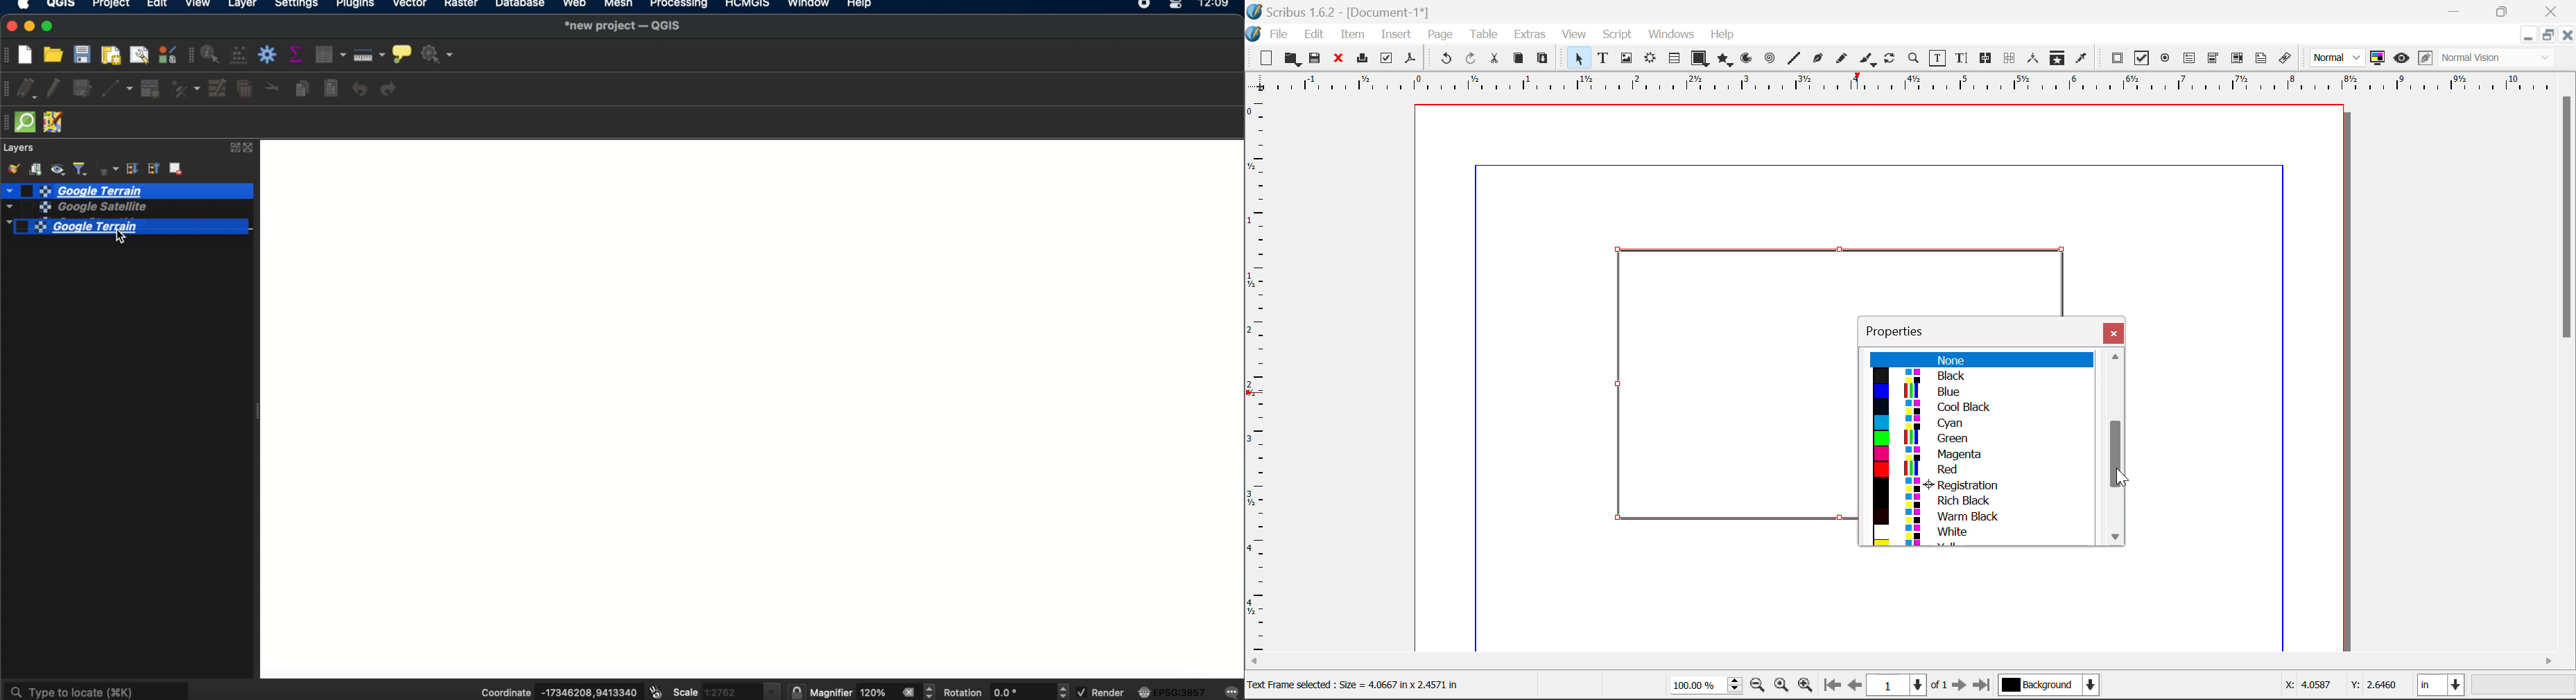 This screenshot has width=2576, height=700. What do you see at coordinates (2568, 35) in the screenshot?
I see `Close` at bounding box center [2568, 35].